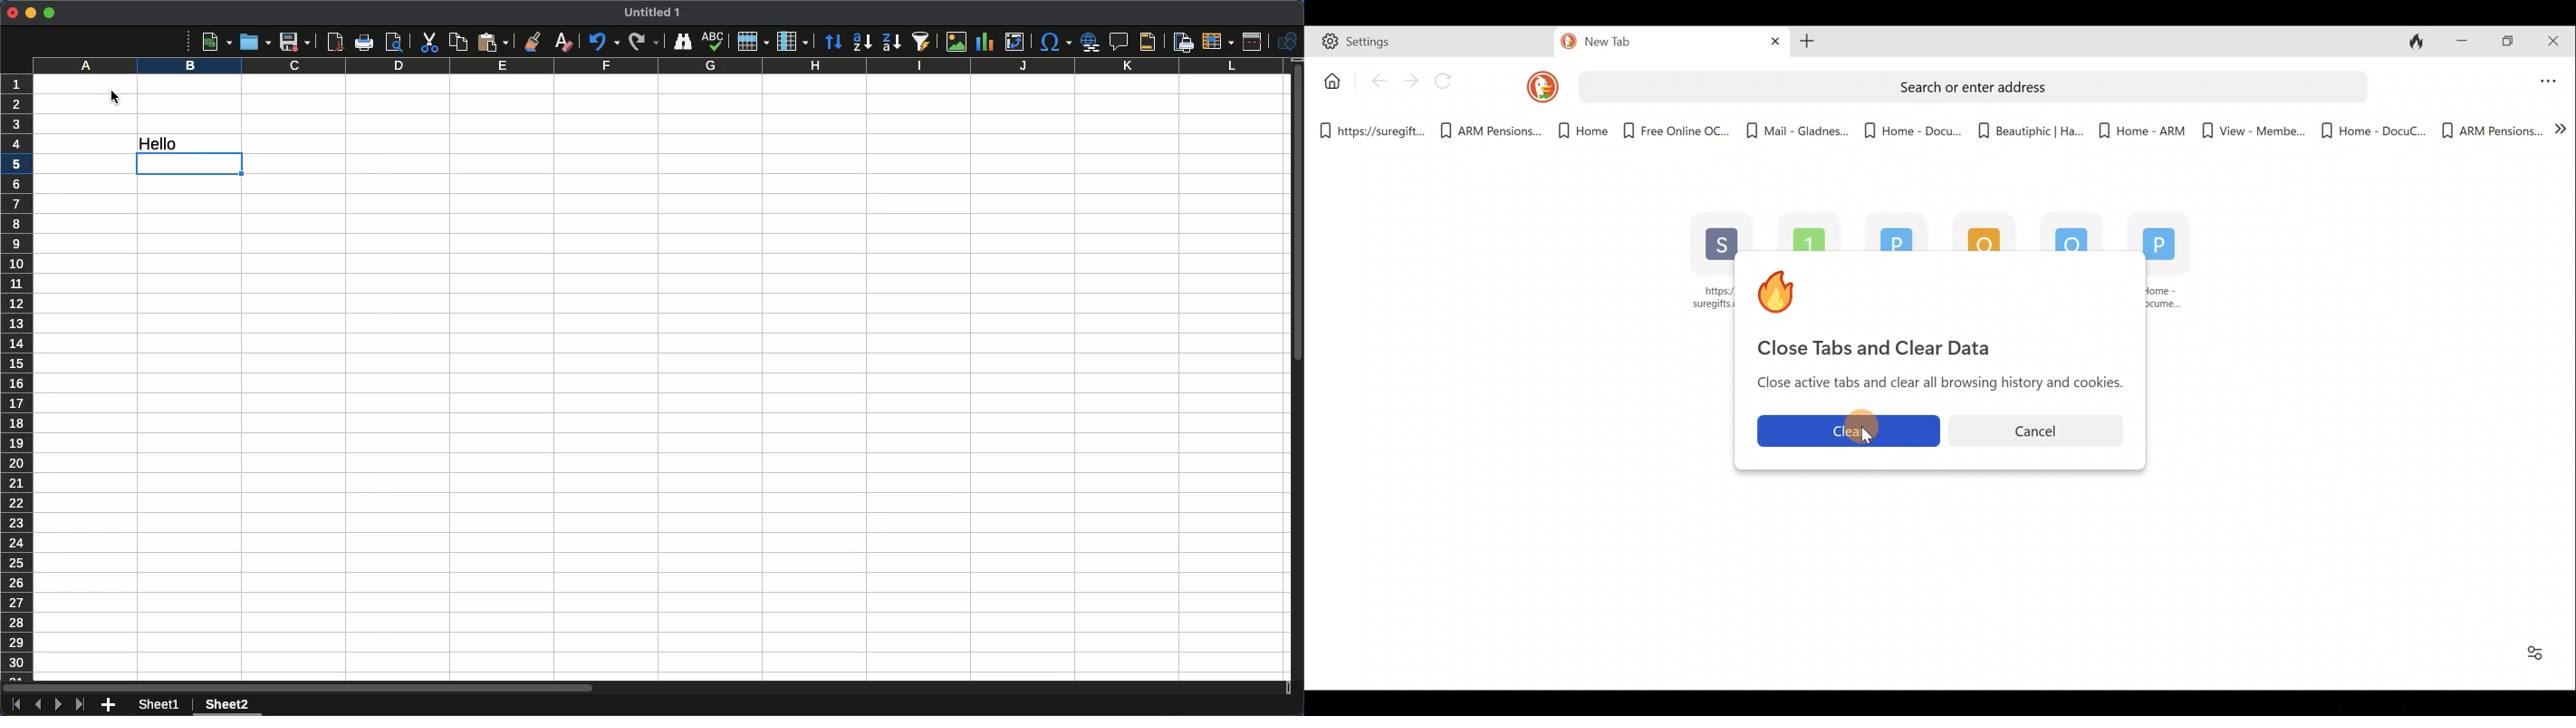 The height and width of the screenshot is (728, 2576). I want to click on Ascending, so click(861, 41).